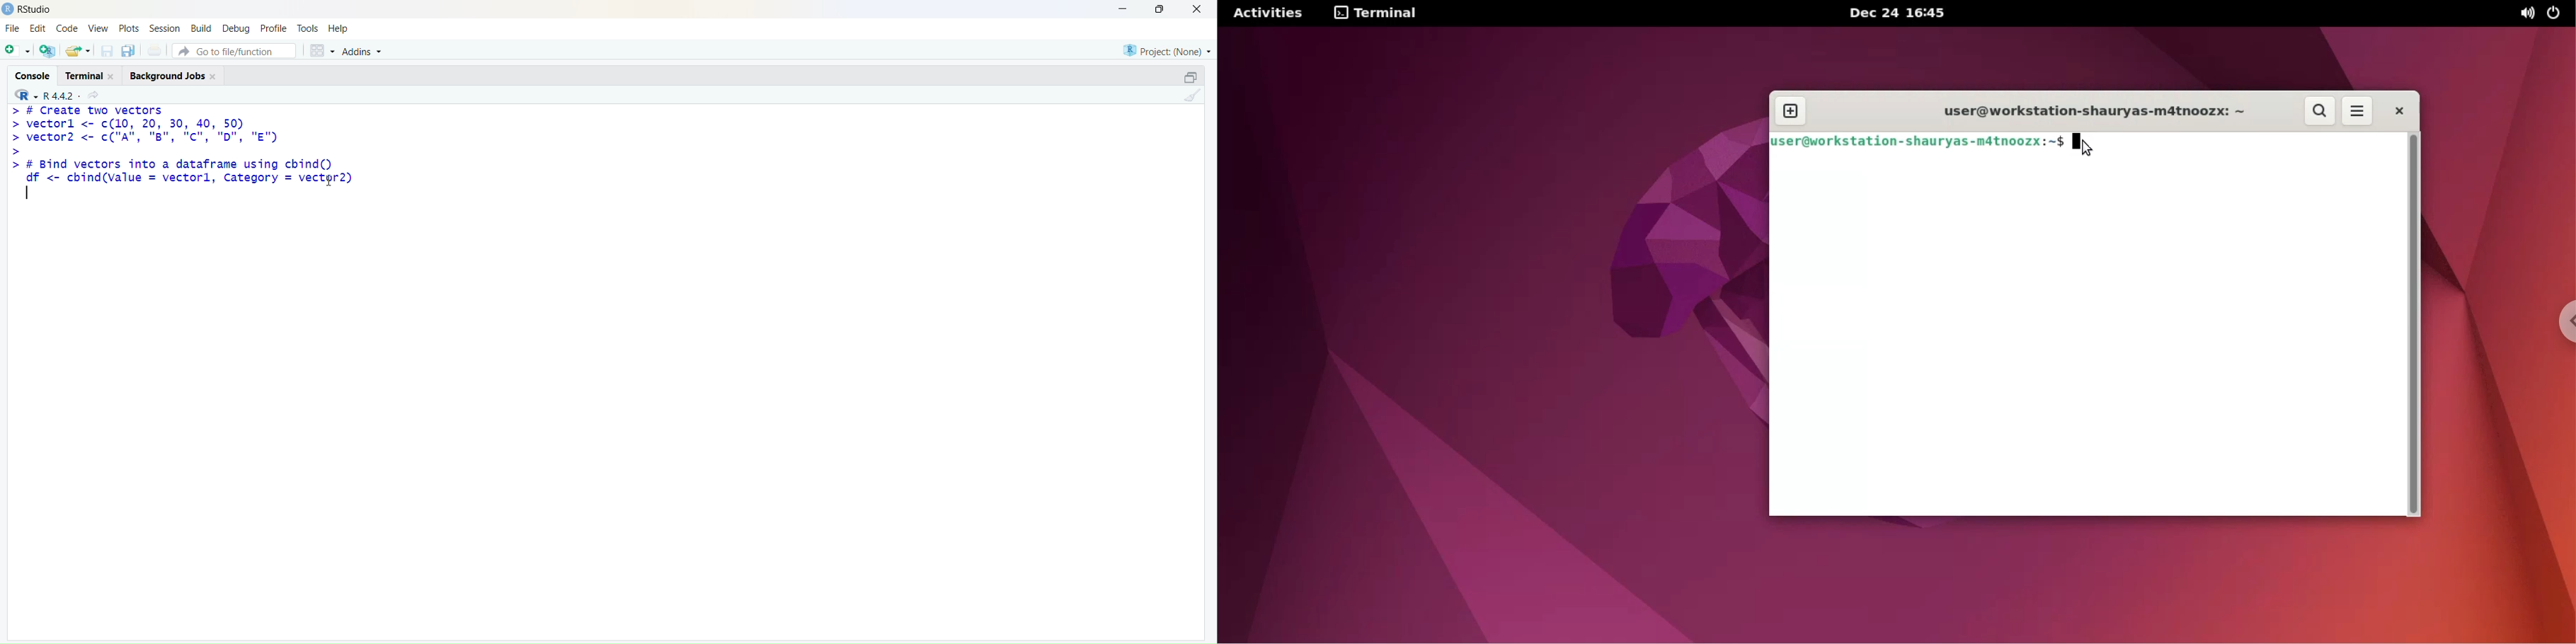 The width and height of the screenshot is (2576, 644). What do you see at coordinates (1123, 10) in the screenshot?
I see `Minimize` at bounding box center [1123, 10].